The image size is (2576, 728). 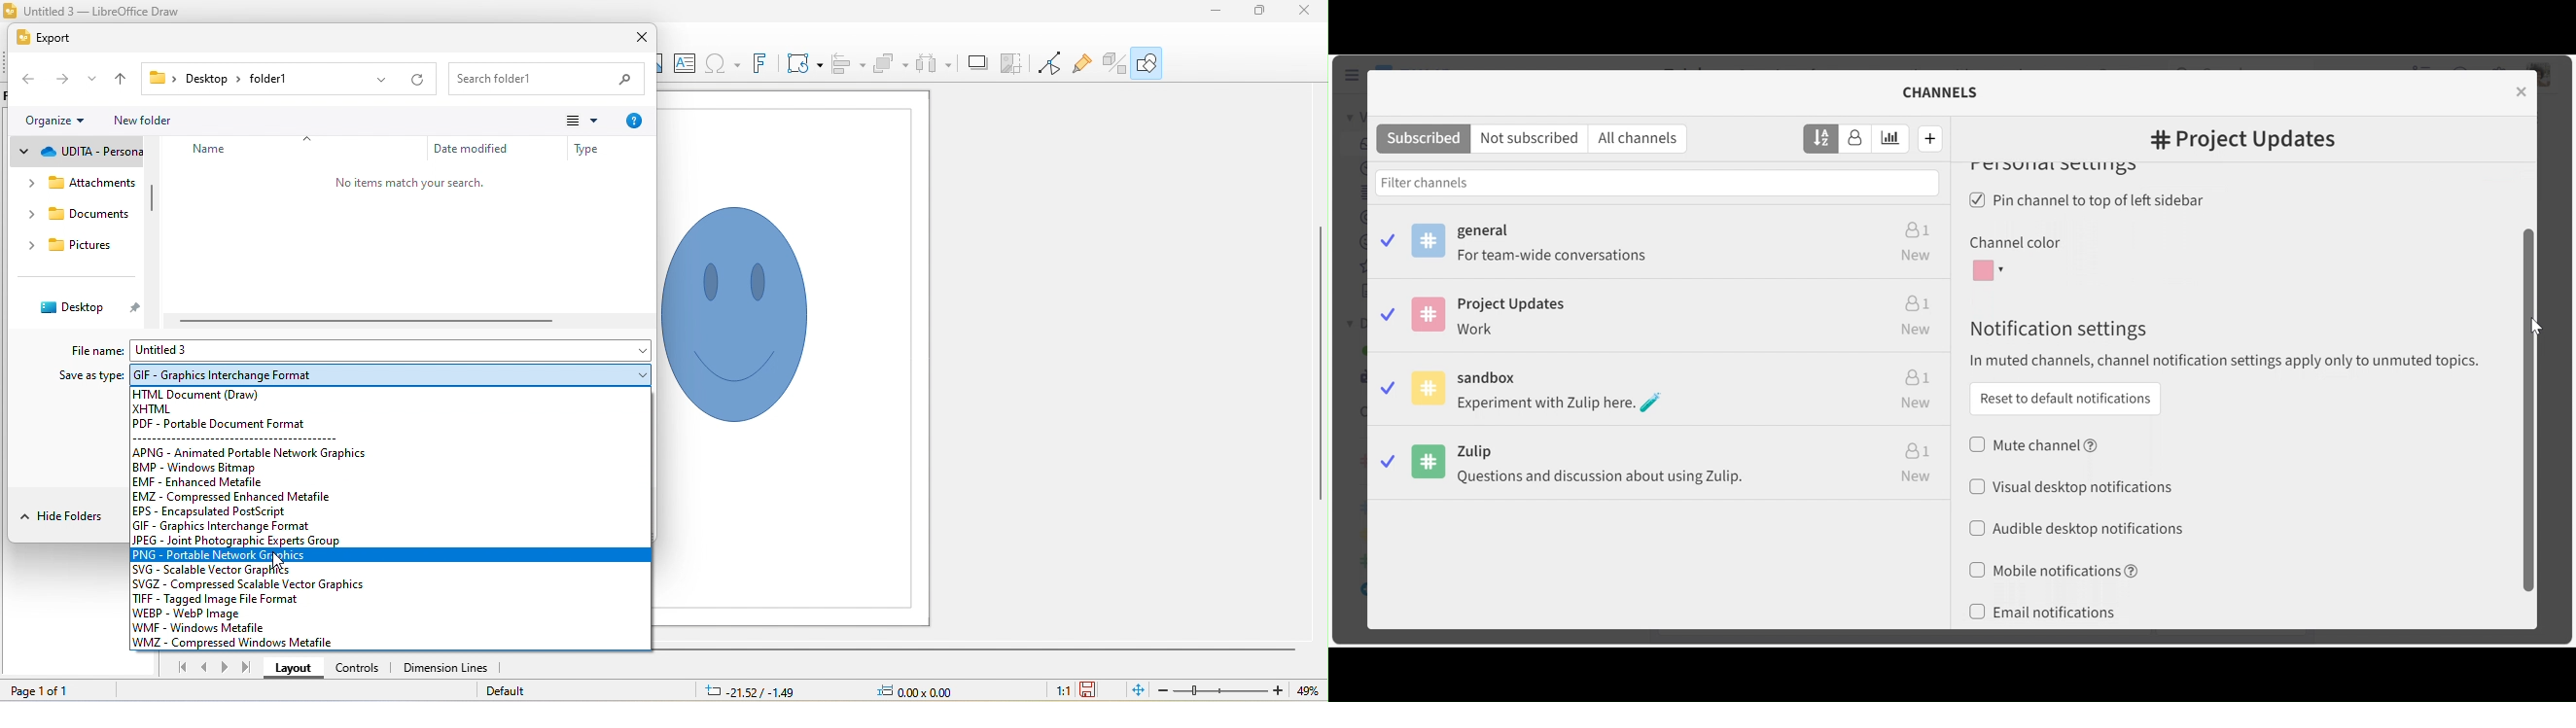 What do you see at coordinates (2529, 408) in the screenshot?
I see `Vertical Scrollbar` at bounding box center [2529, 408].